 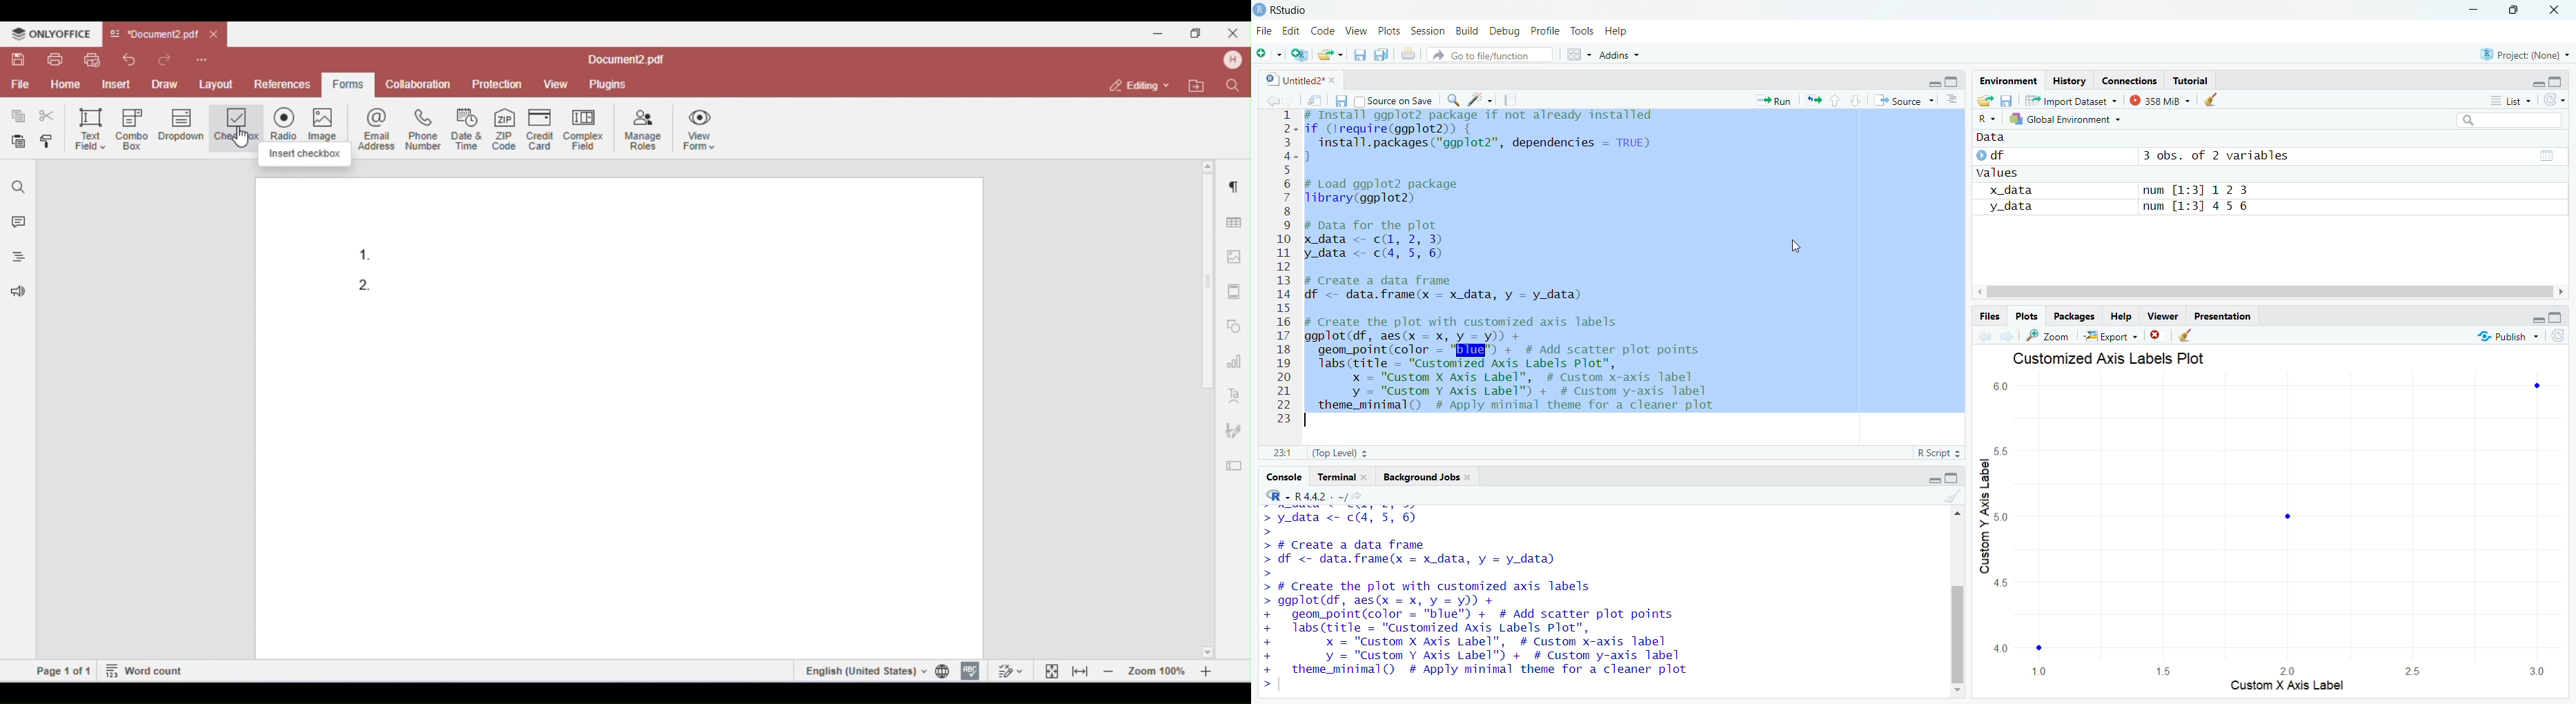 What do you see at coordinates (1456, 102) in the screenshot?
I see `search` at bounding box center [1456, 102].